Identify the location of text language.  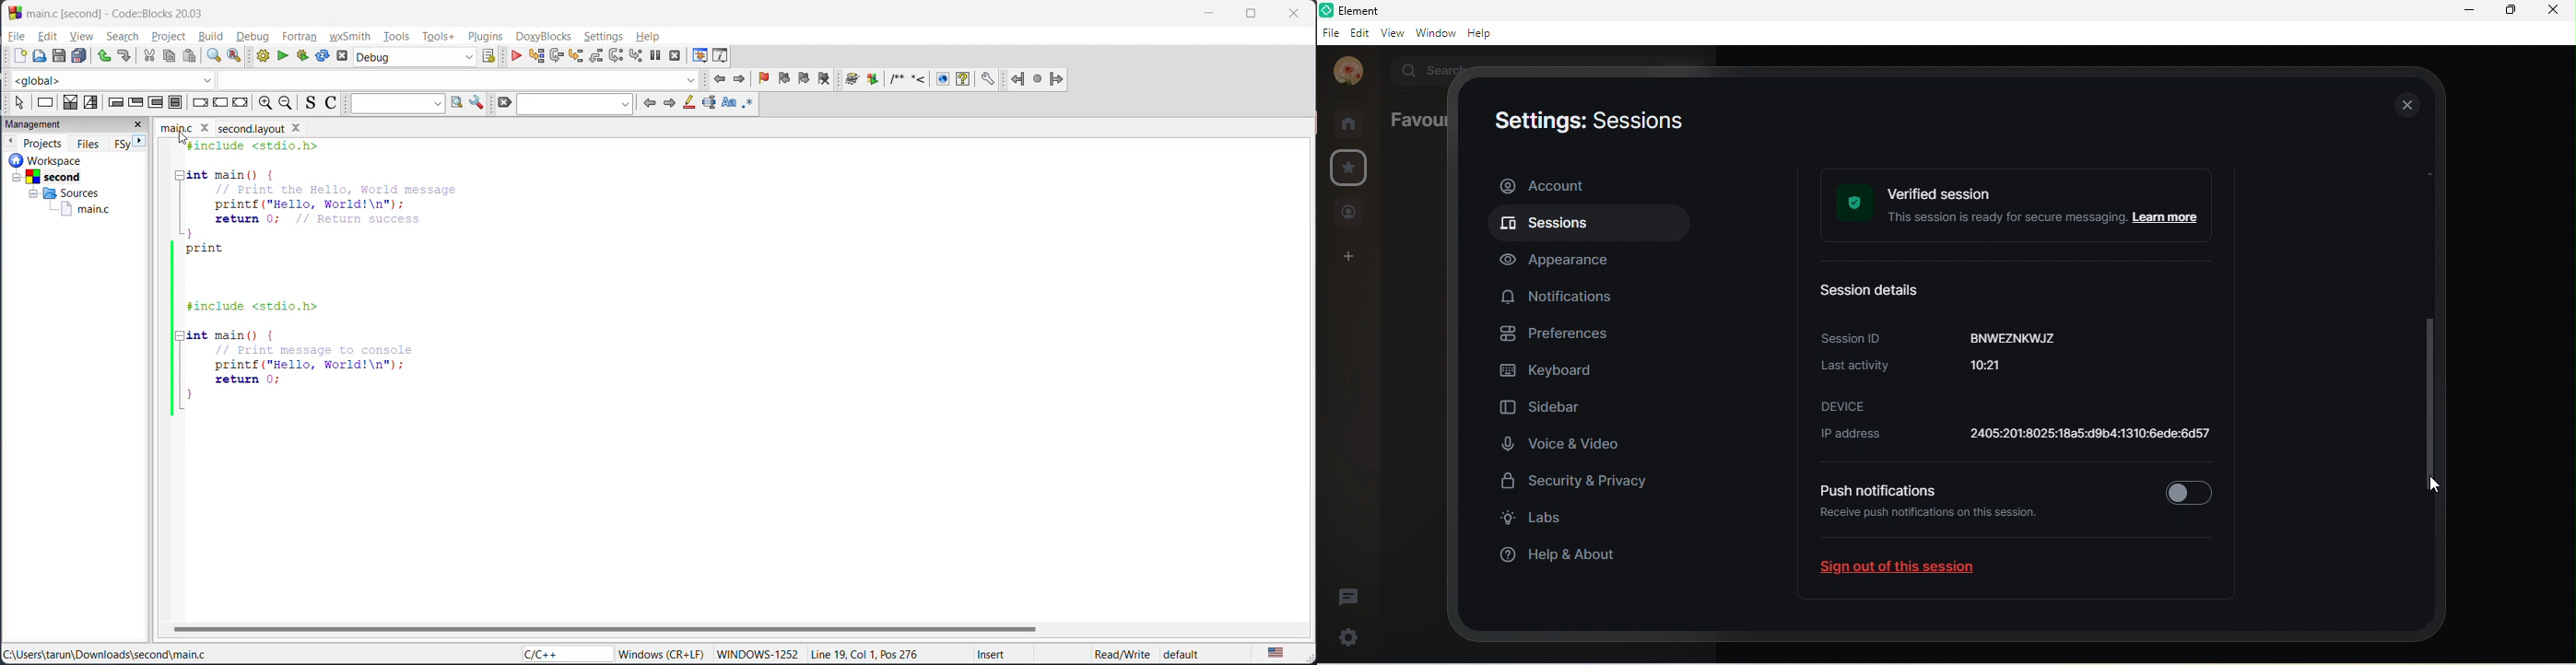
(1278, 653).